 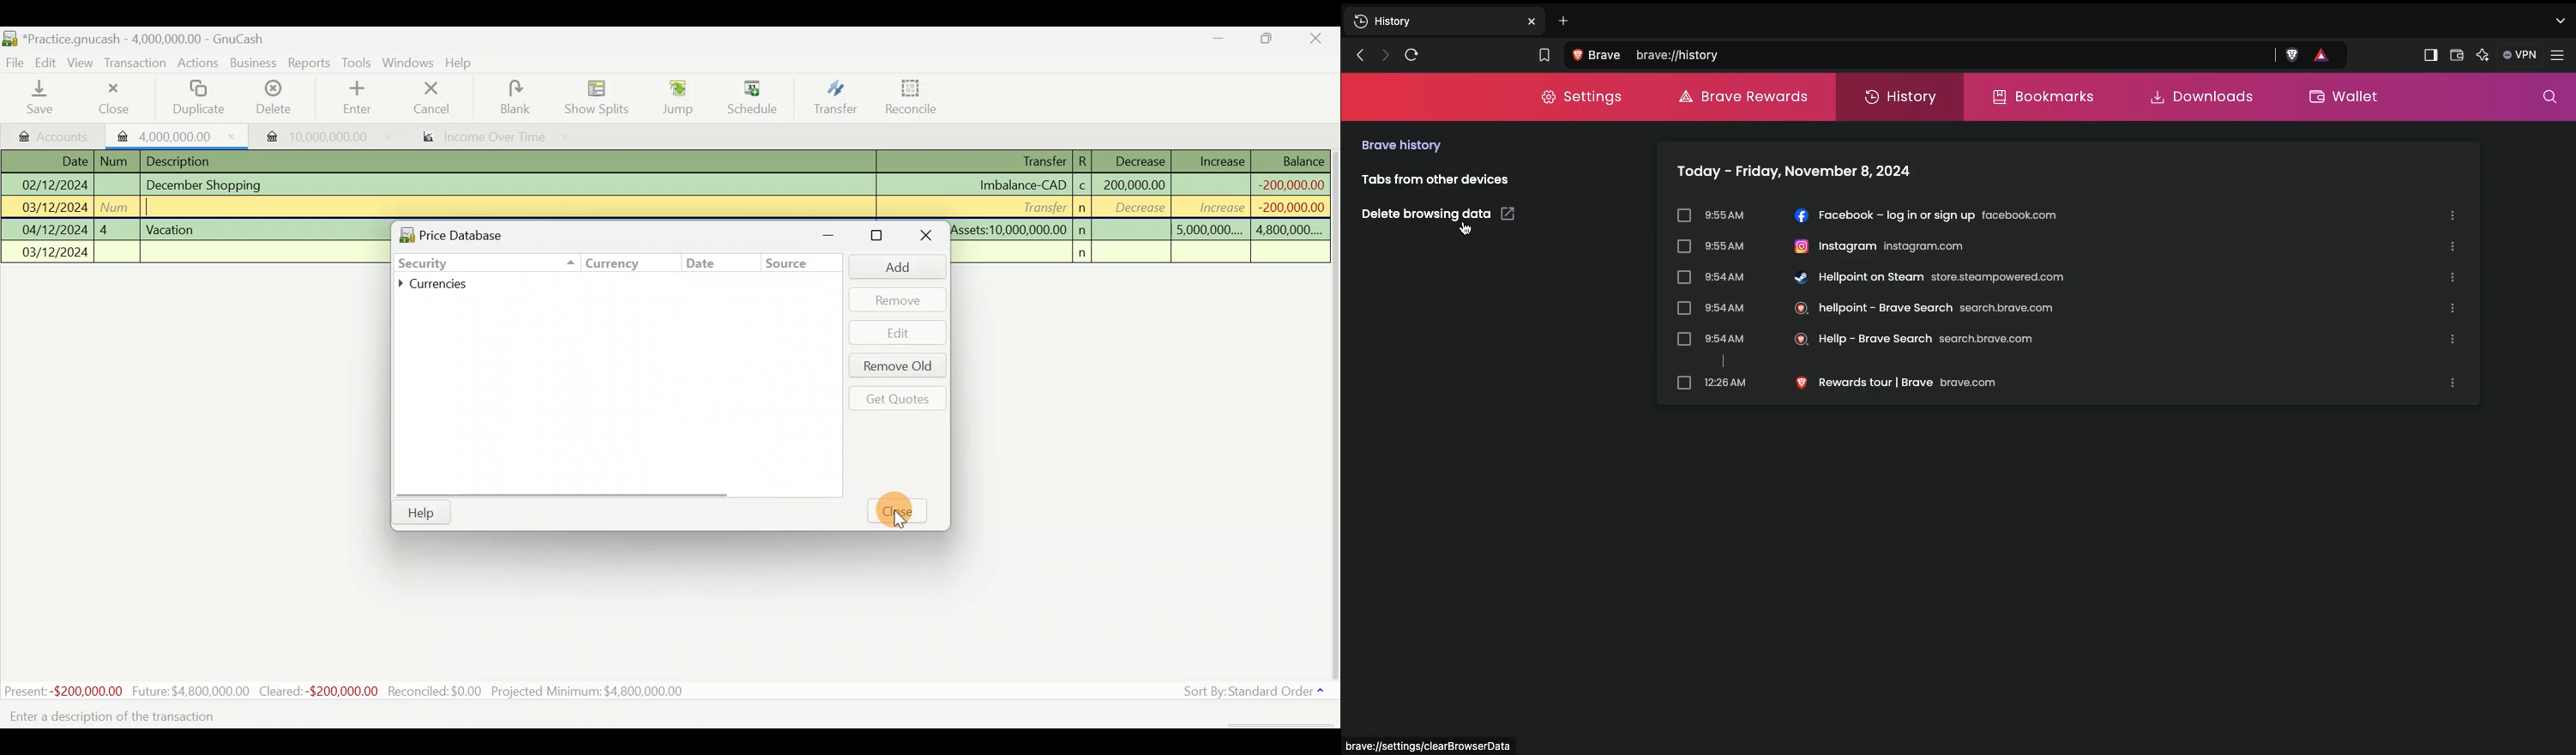 What do you see at coordinates (201, 98) in the screenshot?
I see `Duplicate` at bounding box center [201, 98].